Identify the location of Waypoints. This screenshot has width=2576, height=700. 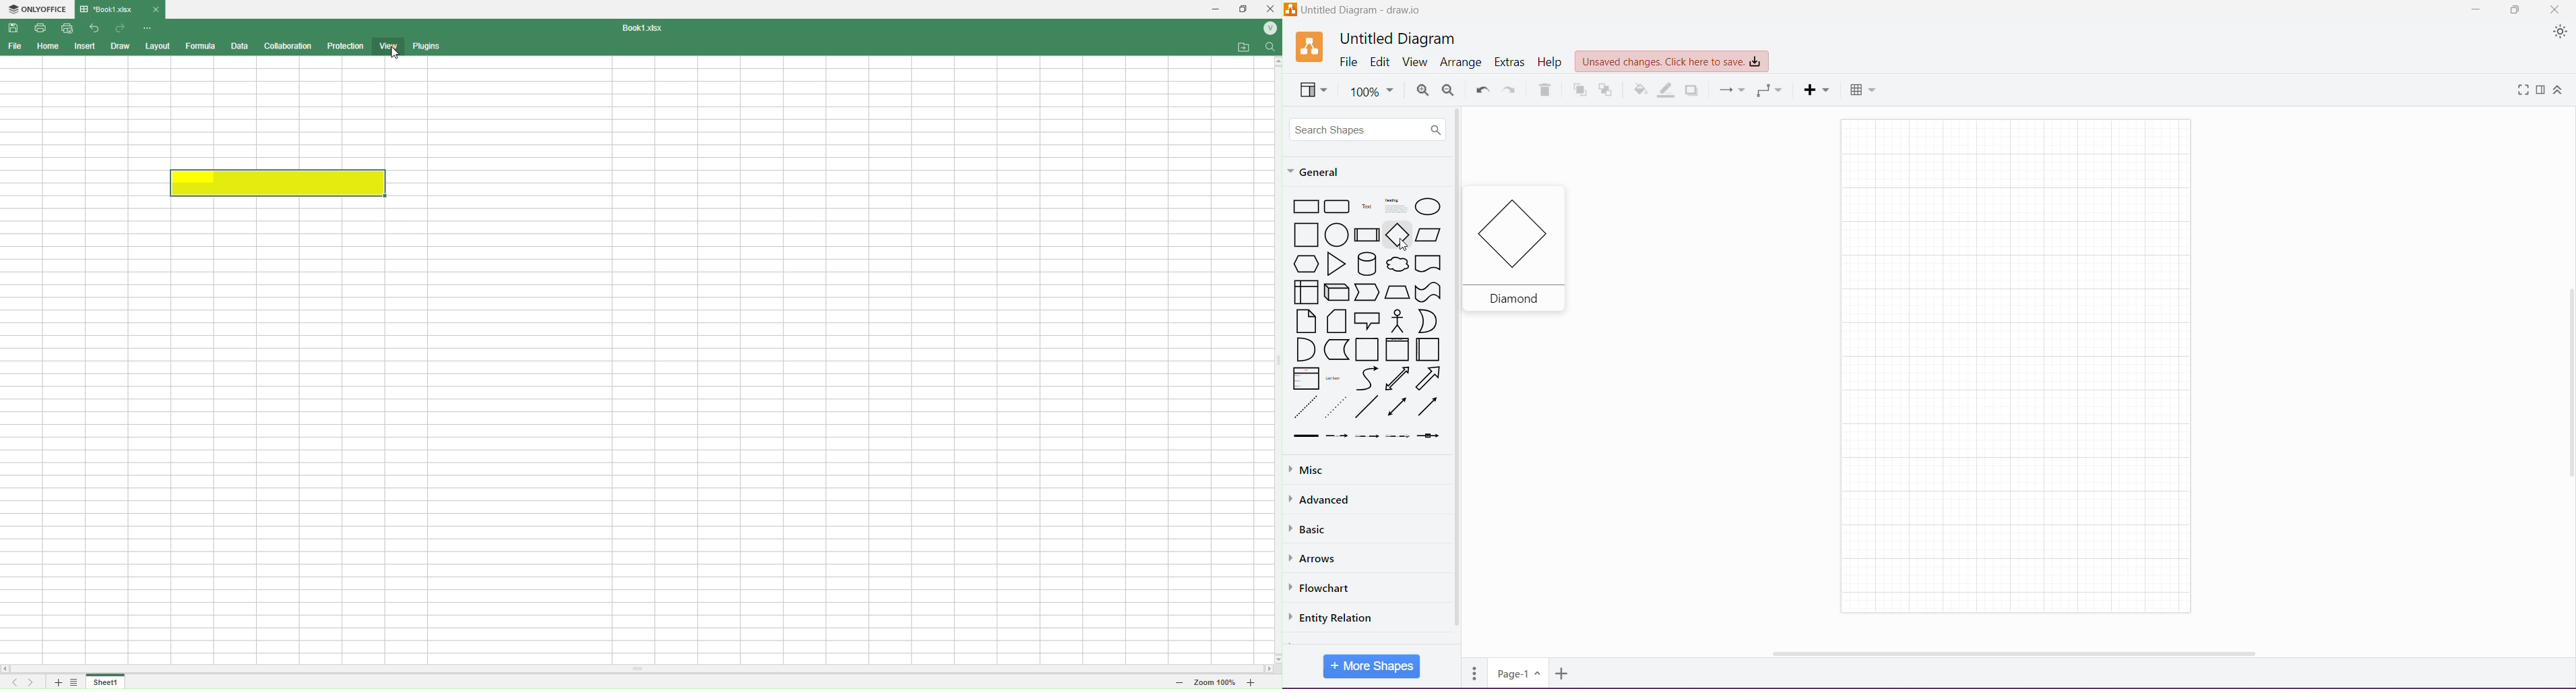
(1770, 90).